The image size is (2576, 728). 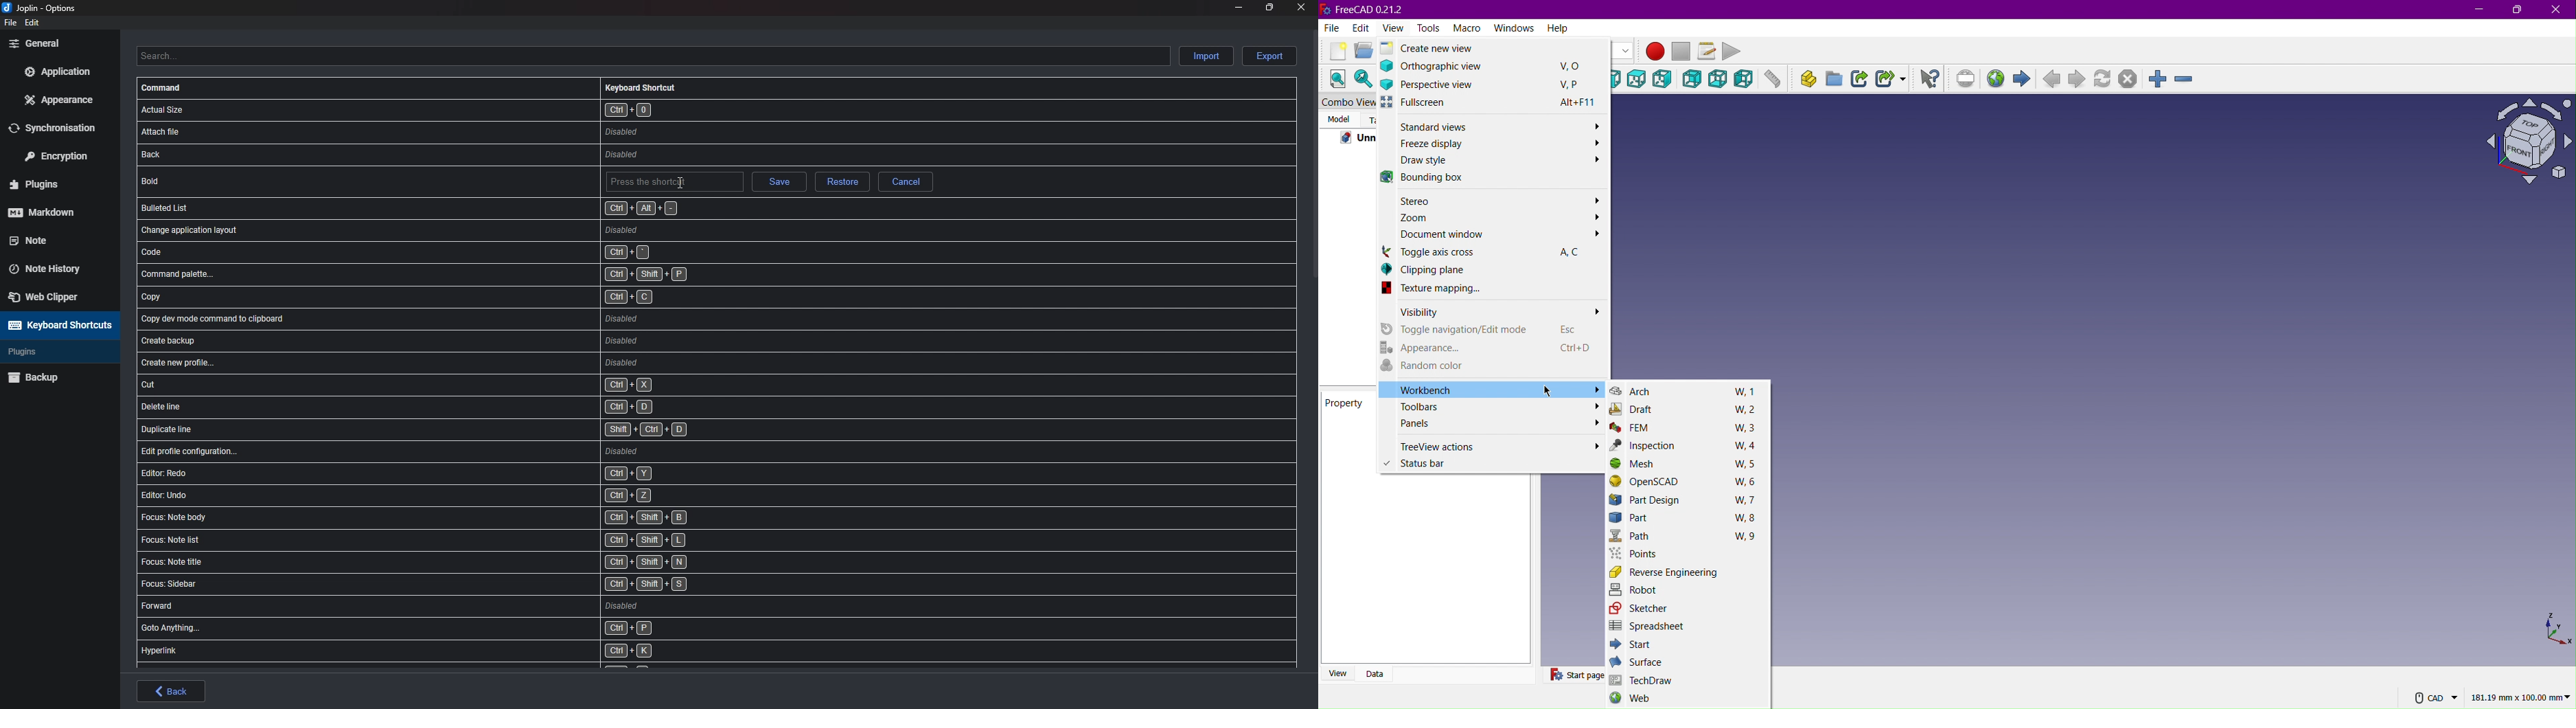 What do you see at coordinates (2557, 9) in the screenshot?
I see `Close` at bounding box center [2557, 9].